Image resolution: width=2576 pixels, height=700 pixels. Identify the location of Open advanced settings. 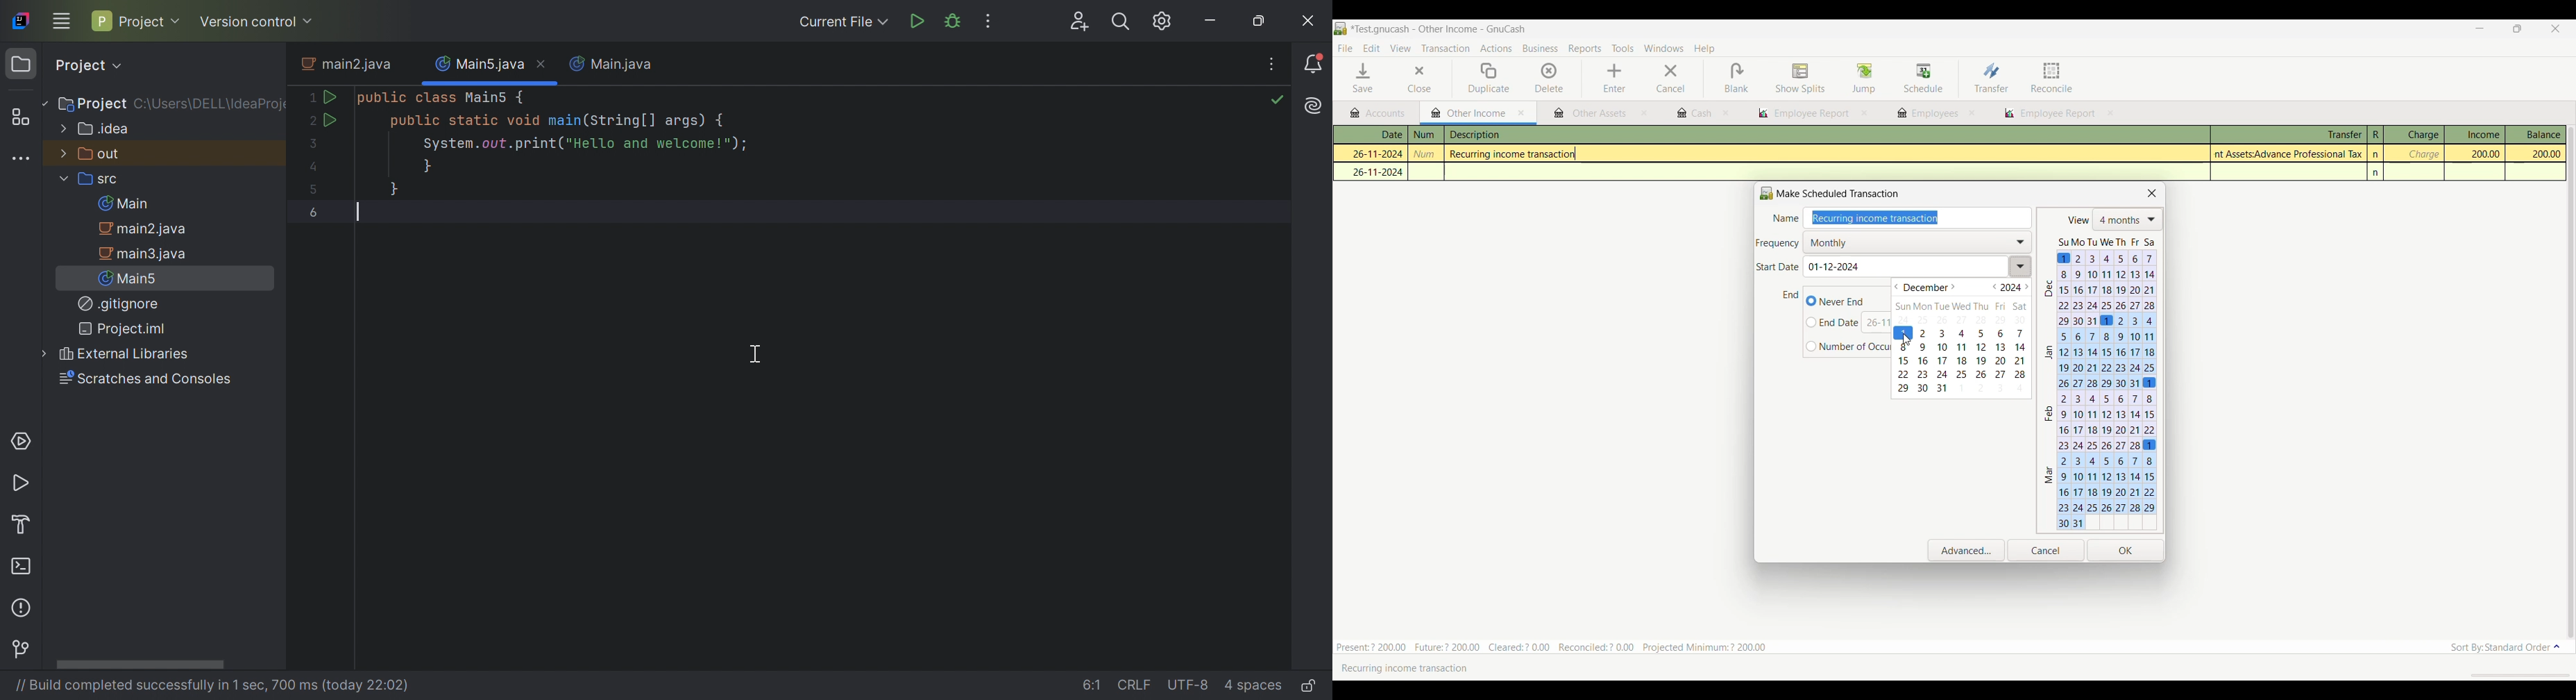
(1967, 550).